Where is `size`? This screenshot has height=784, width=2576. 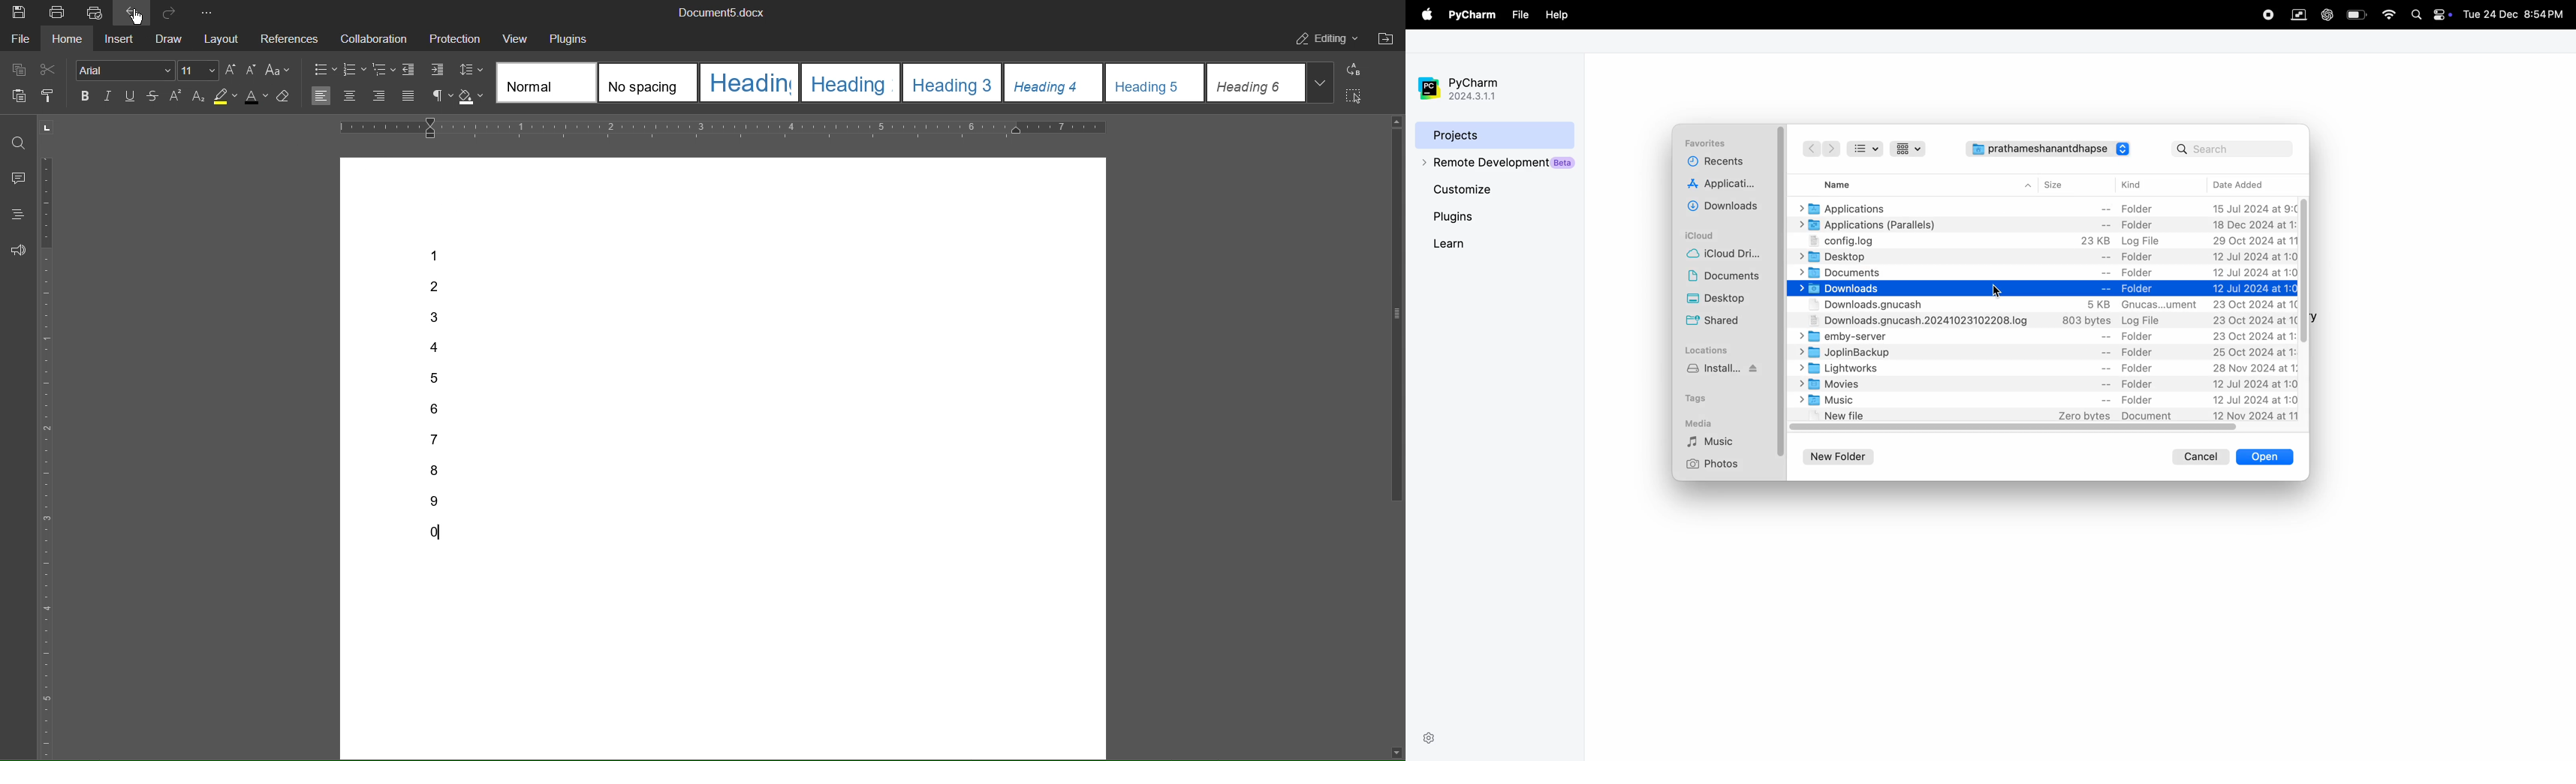
size is located at coordinates (2063, 184).